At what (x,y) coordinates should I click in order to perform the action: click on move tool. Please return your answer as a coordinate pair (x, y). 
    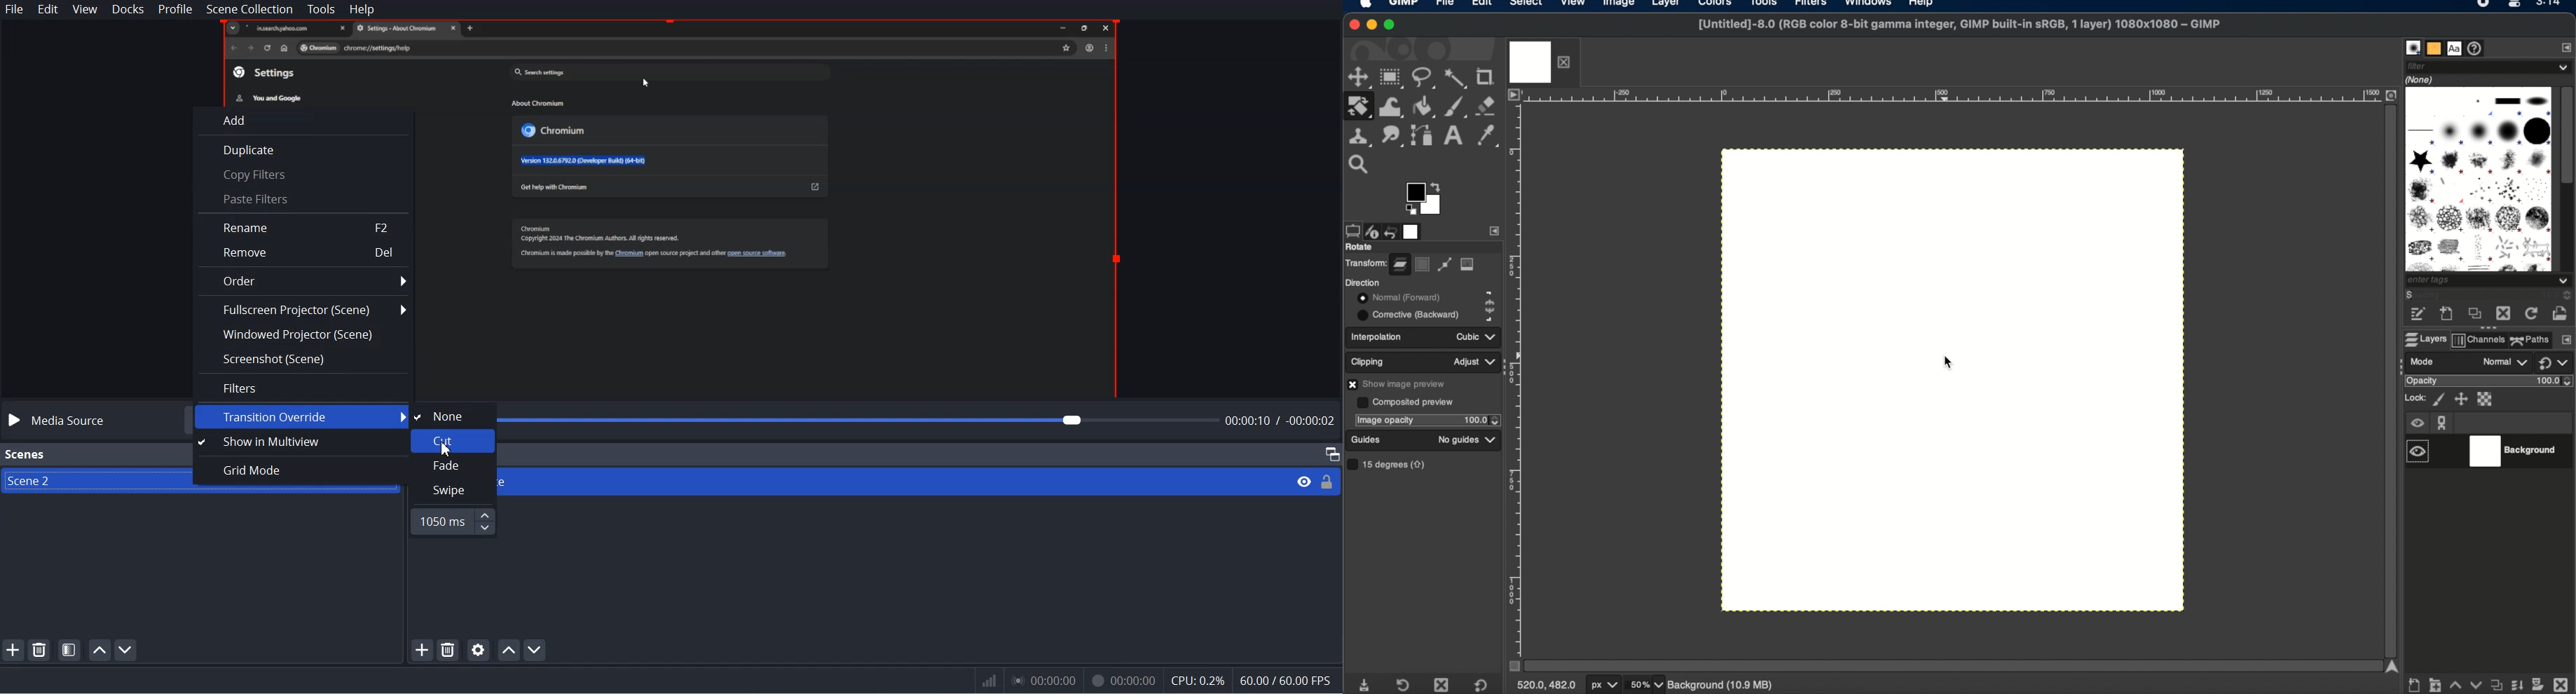
    Looking at the image, I should click on (1359, 77).